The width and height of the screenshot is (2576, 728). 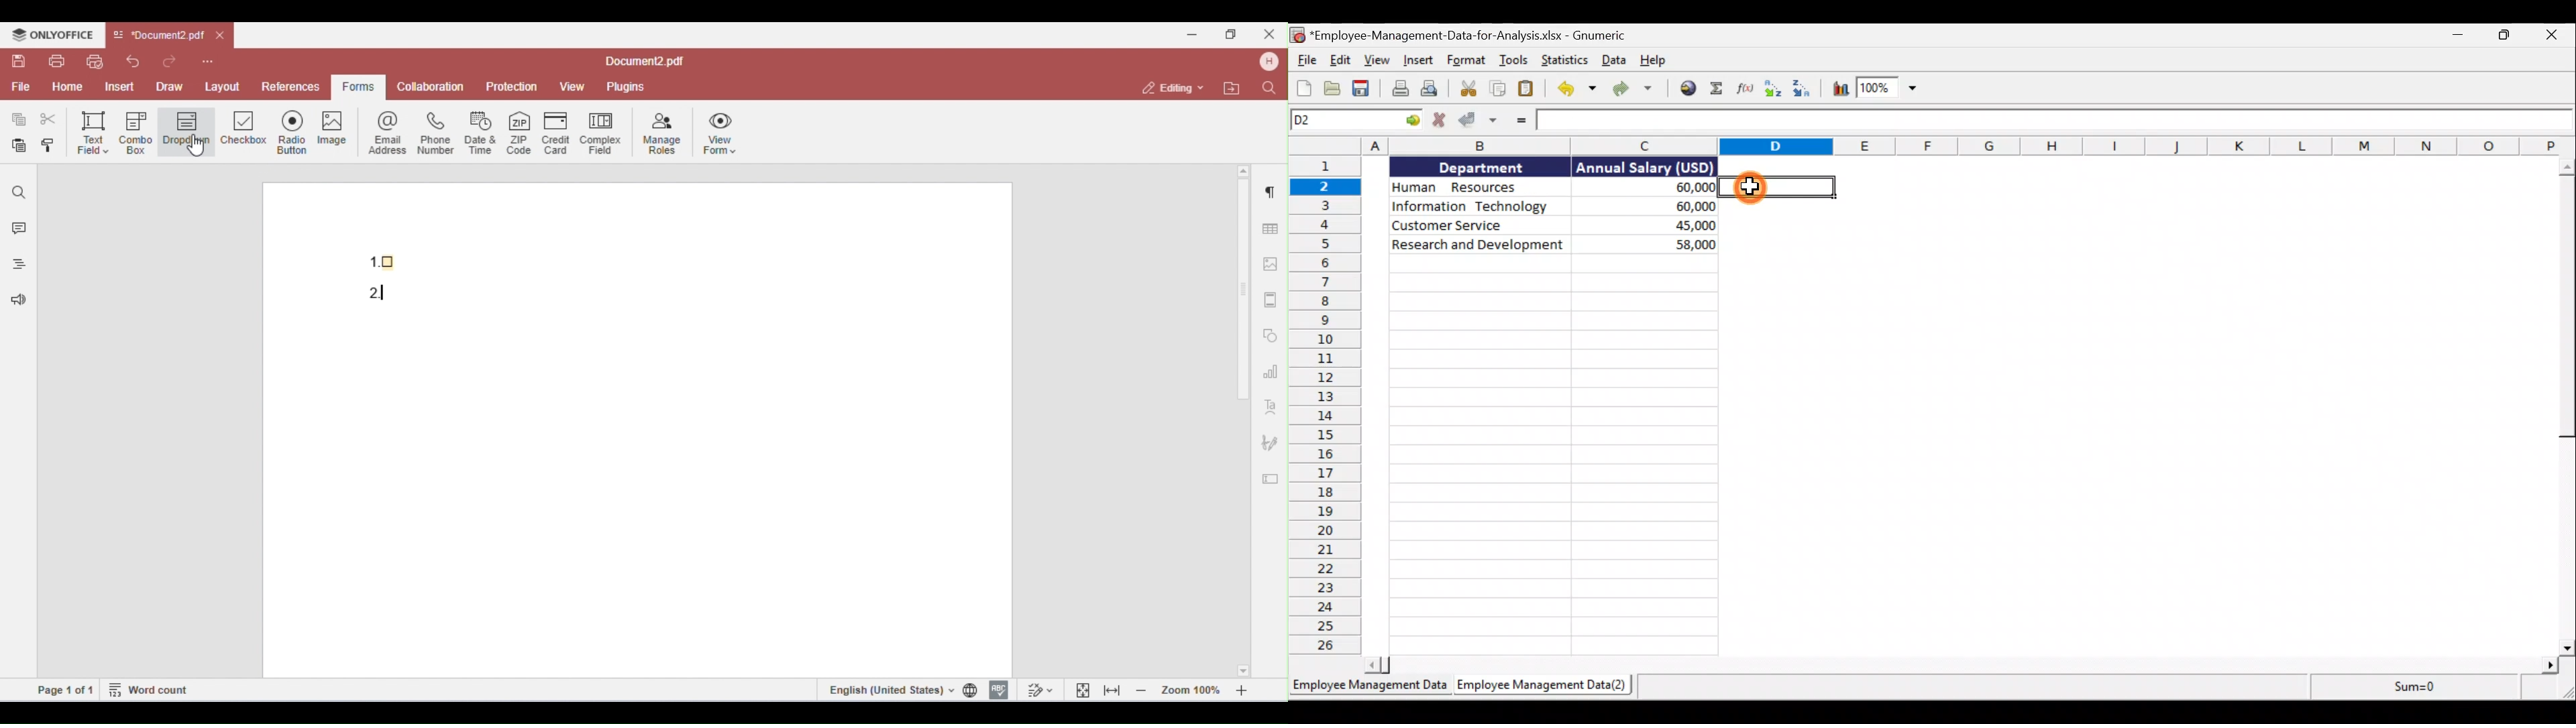 I want to click on Rows, so click(x=1324, y=406).